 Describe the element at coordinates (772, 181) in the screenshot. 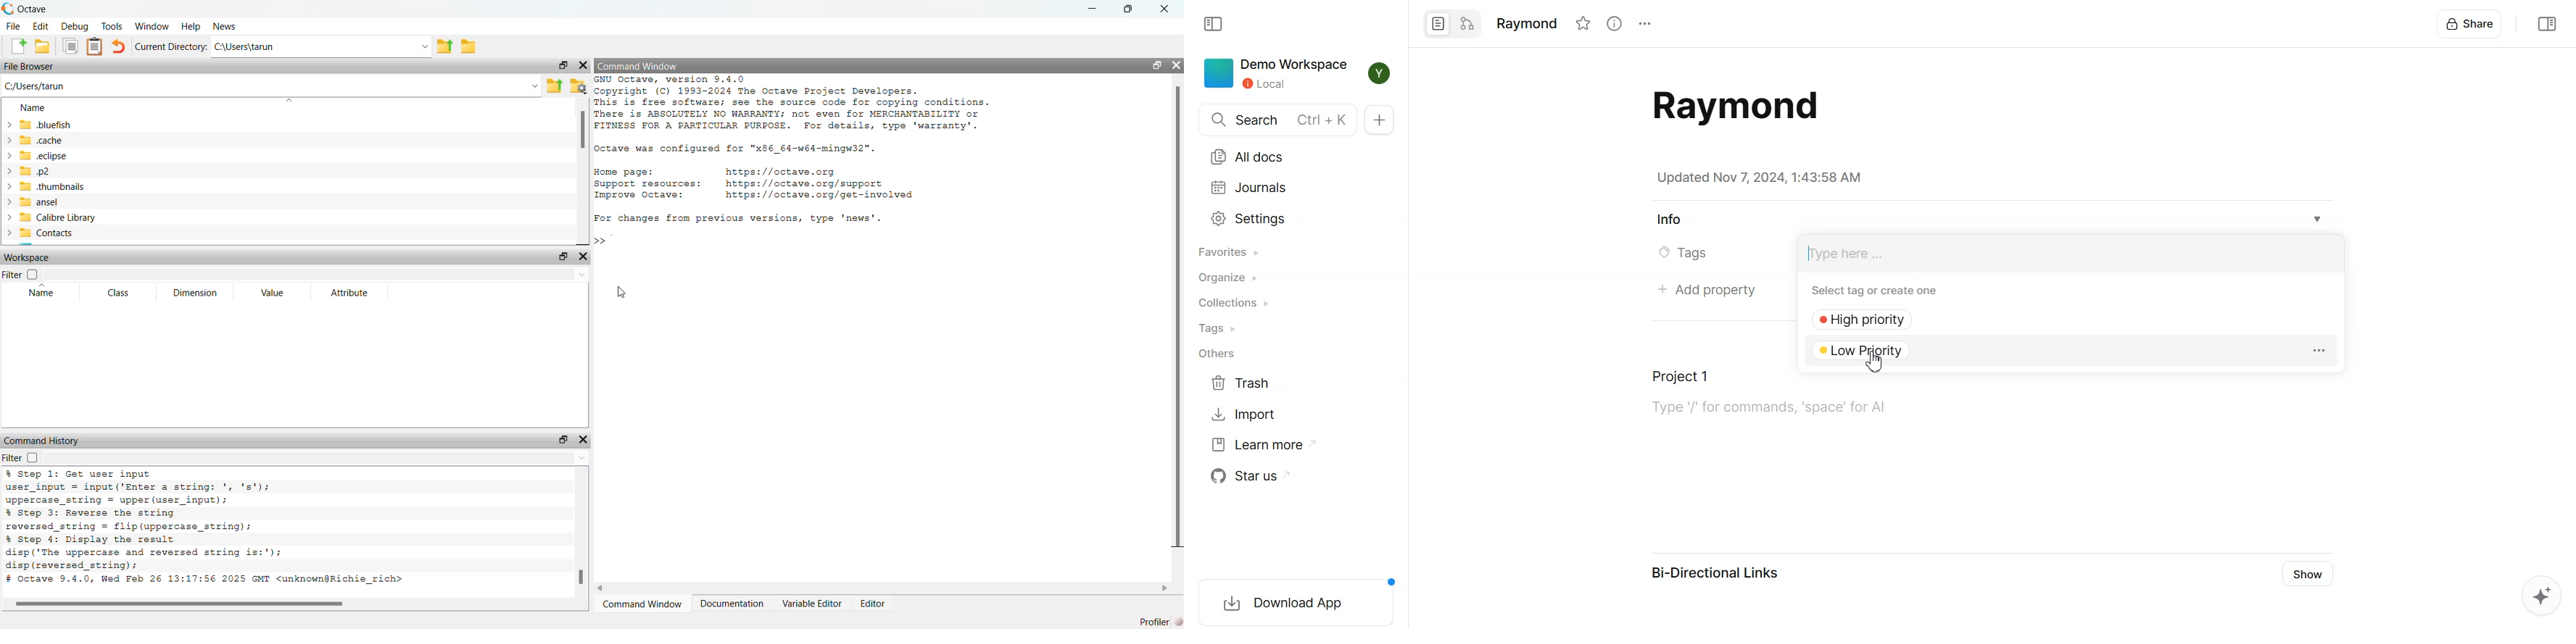

I see `resources of octave` at that location.